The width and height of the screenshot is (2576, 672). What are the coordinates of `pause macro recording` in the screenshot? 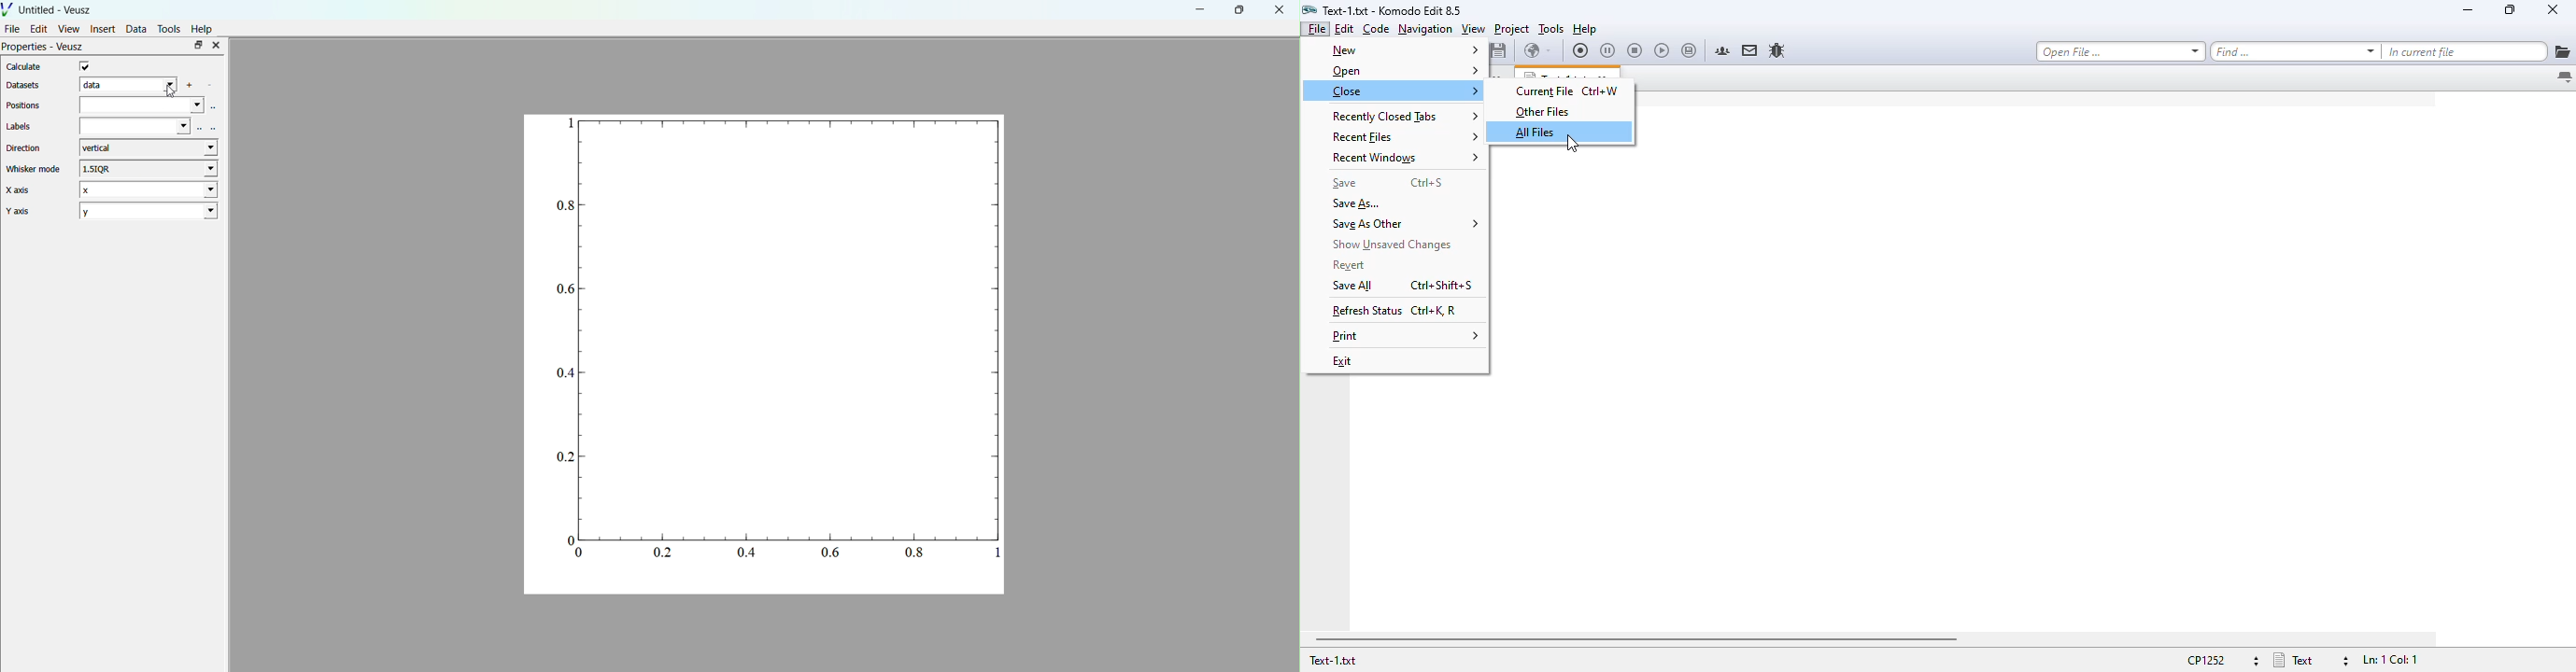 It's located at (1607, 51).